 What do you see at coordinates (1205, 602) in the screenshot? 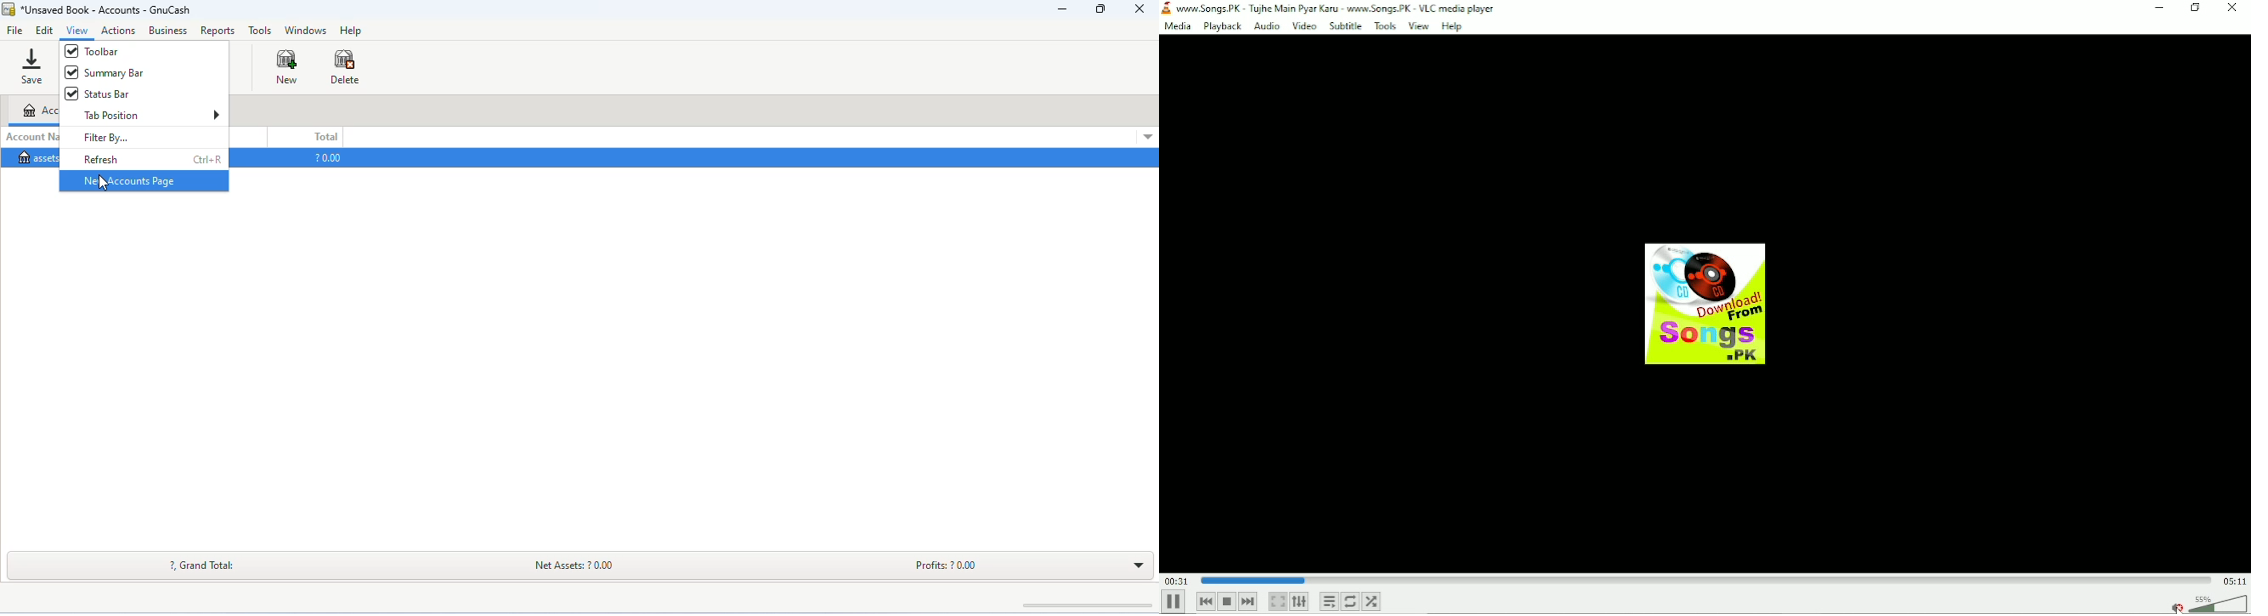
I see `Previous` at bounding box center [1205, 602].